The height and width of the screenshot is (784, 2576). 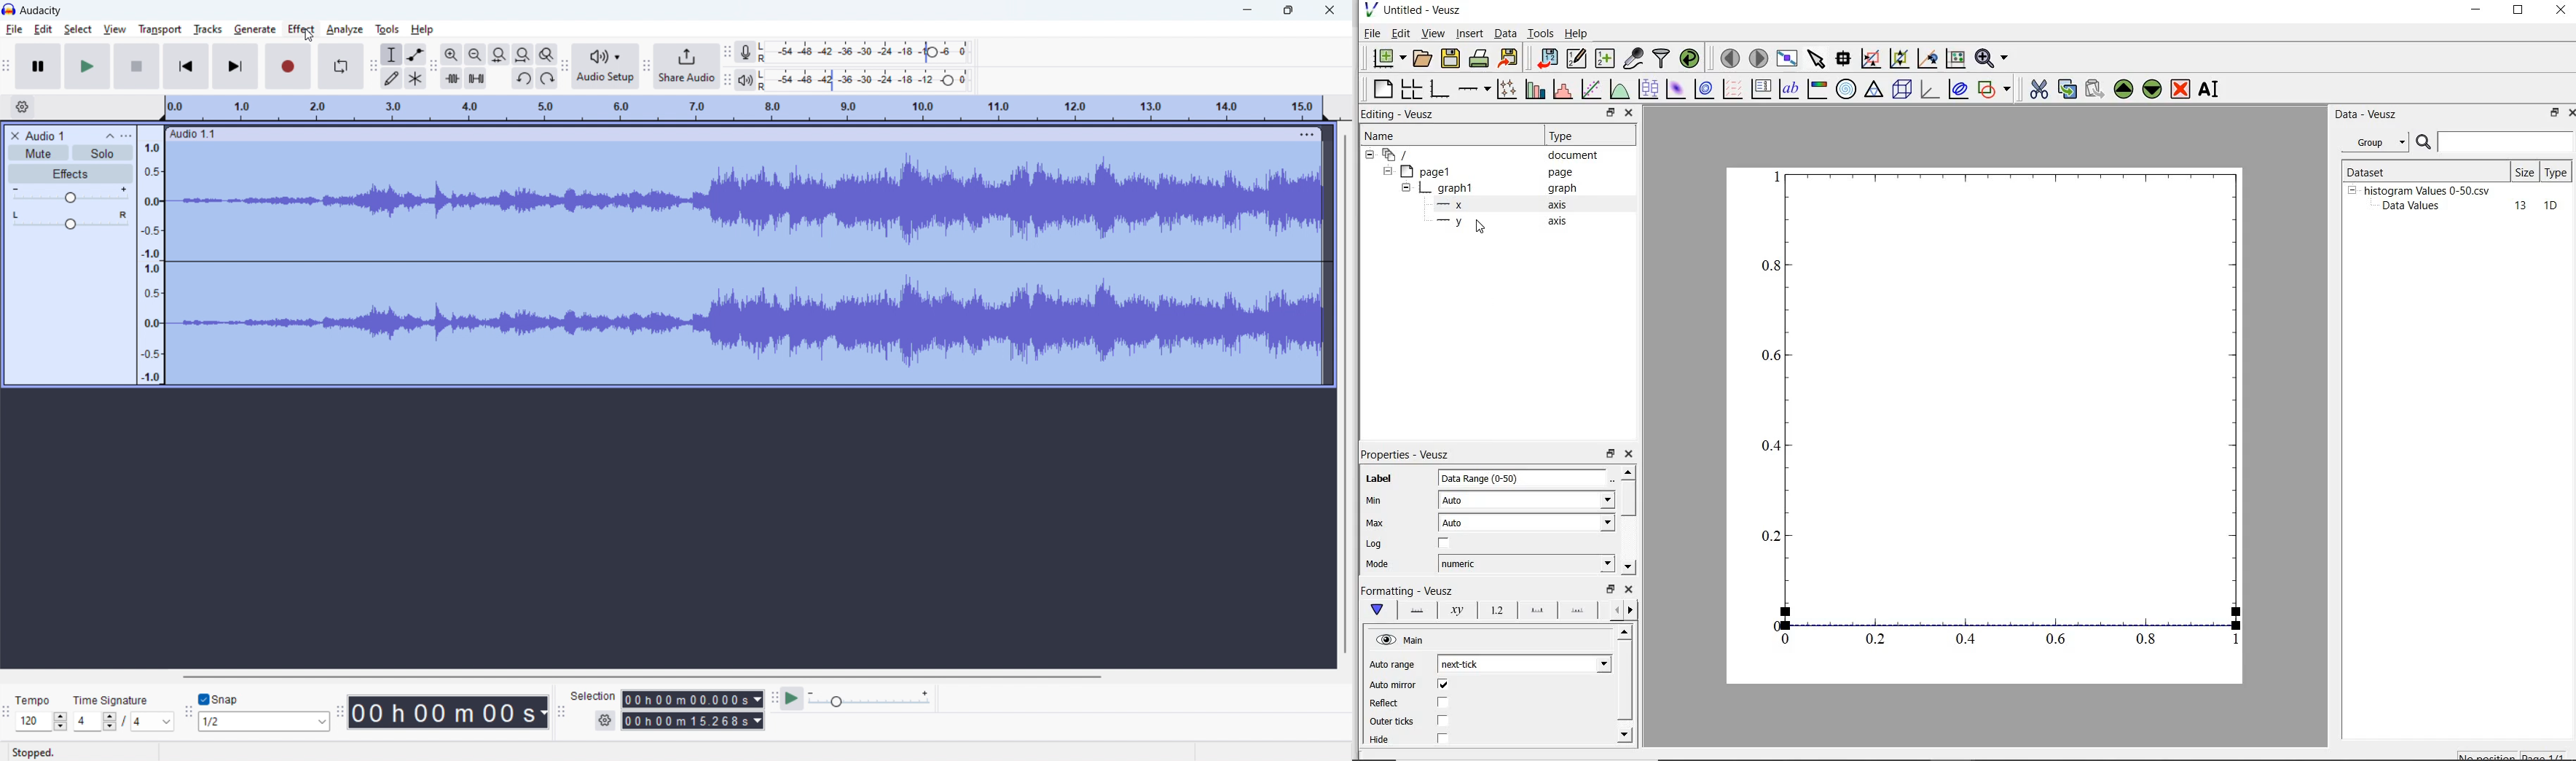 What do you see at coordinates (70, 220) in the screenshot?
I see `pan: center` at bounding box center [70, 220].